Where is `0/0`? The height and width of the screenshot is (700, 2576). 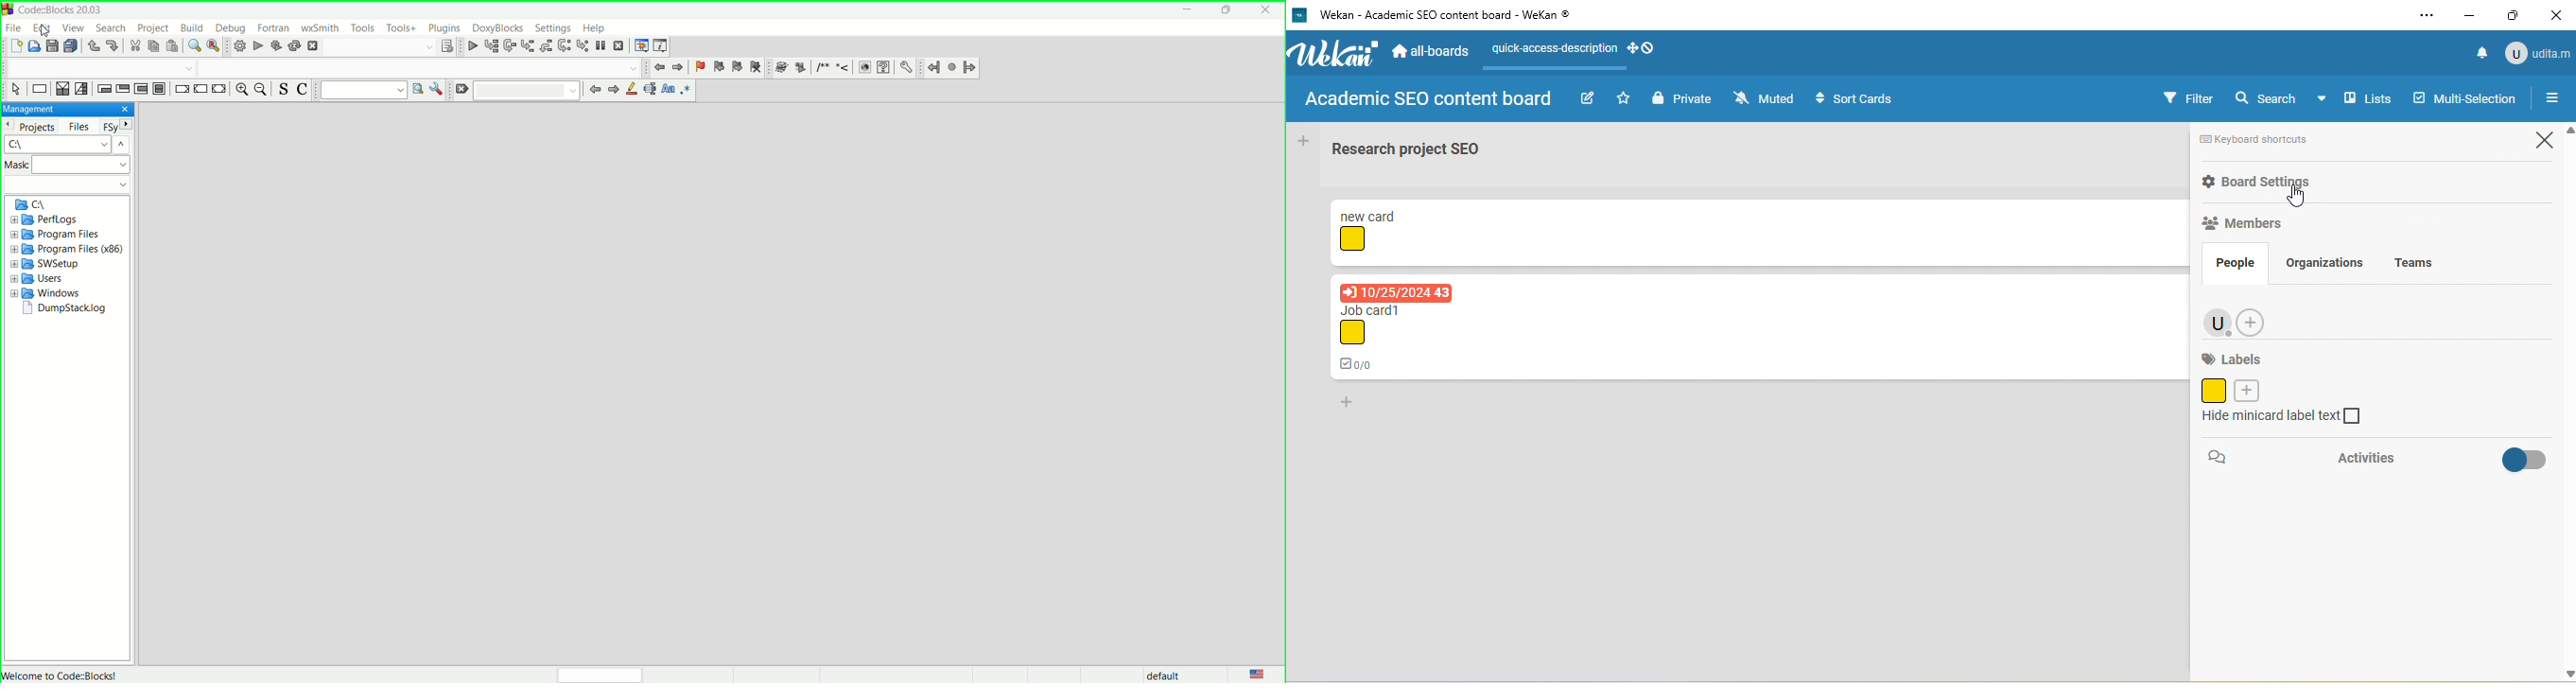 0/0 is located at coordinates (1359, 363).